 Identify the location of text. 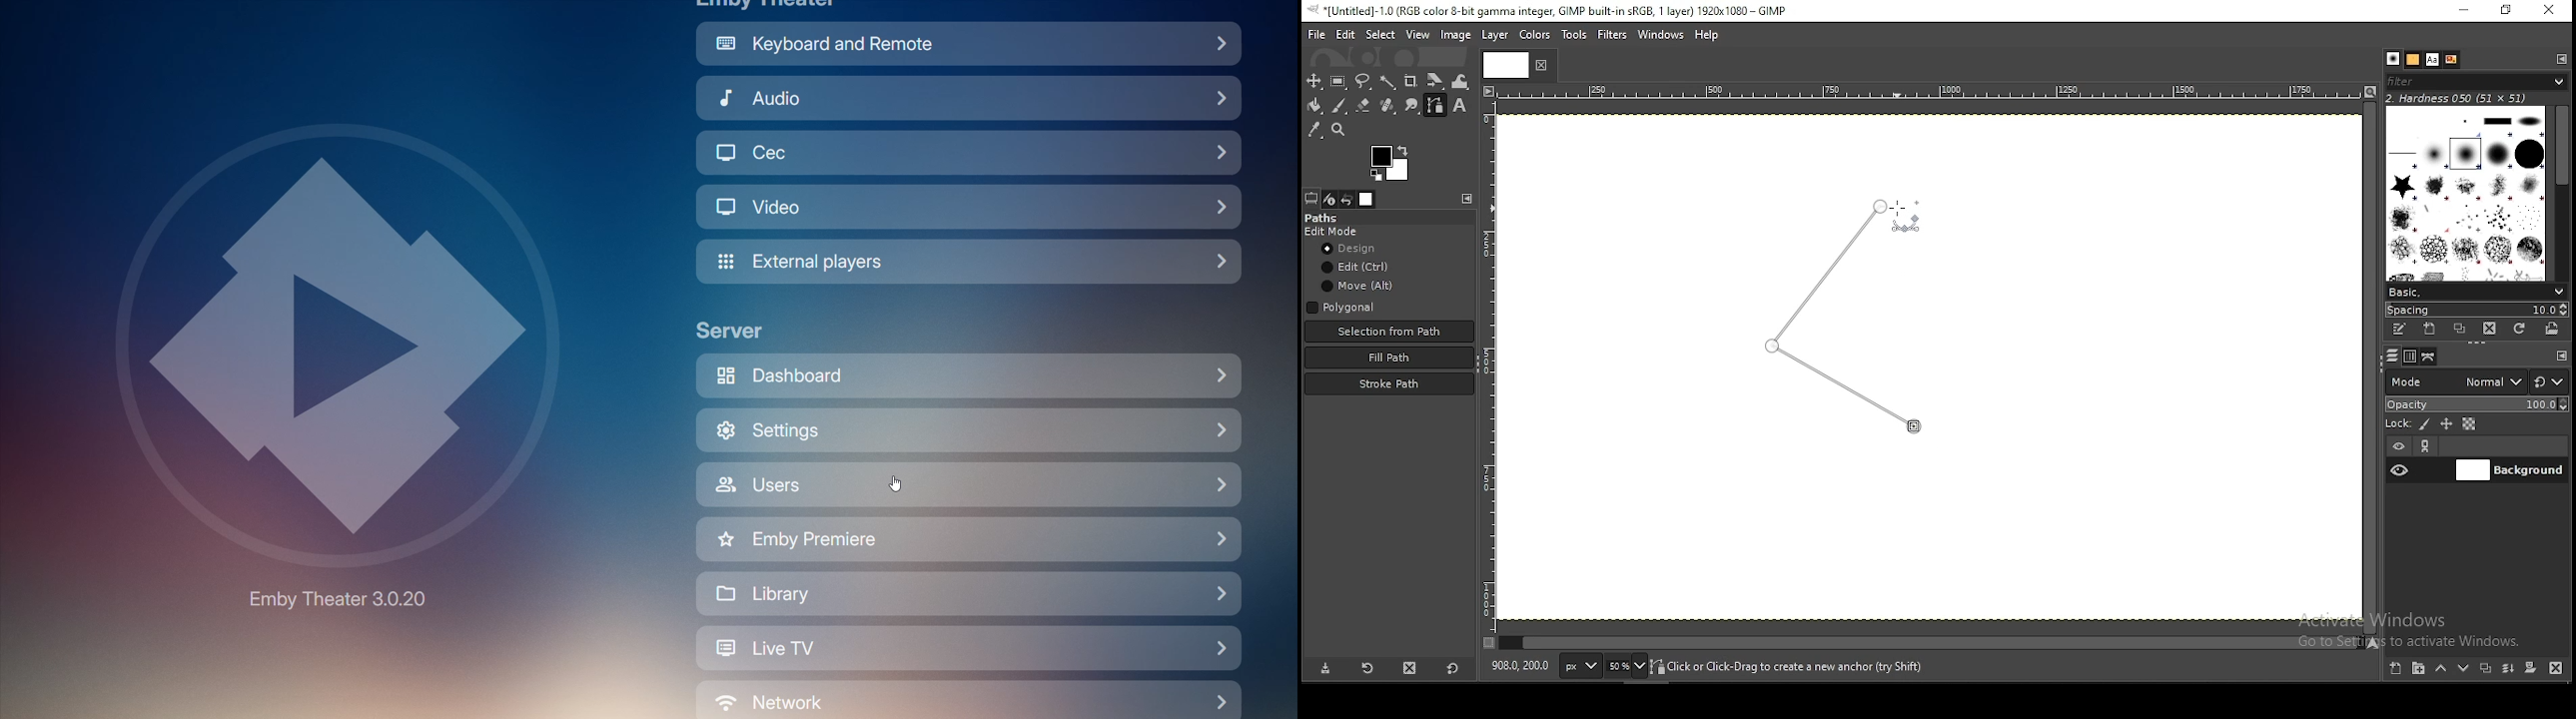
(2431, 59).